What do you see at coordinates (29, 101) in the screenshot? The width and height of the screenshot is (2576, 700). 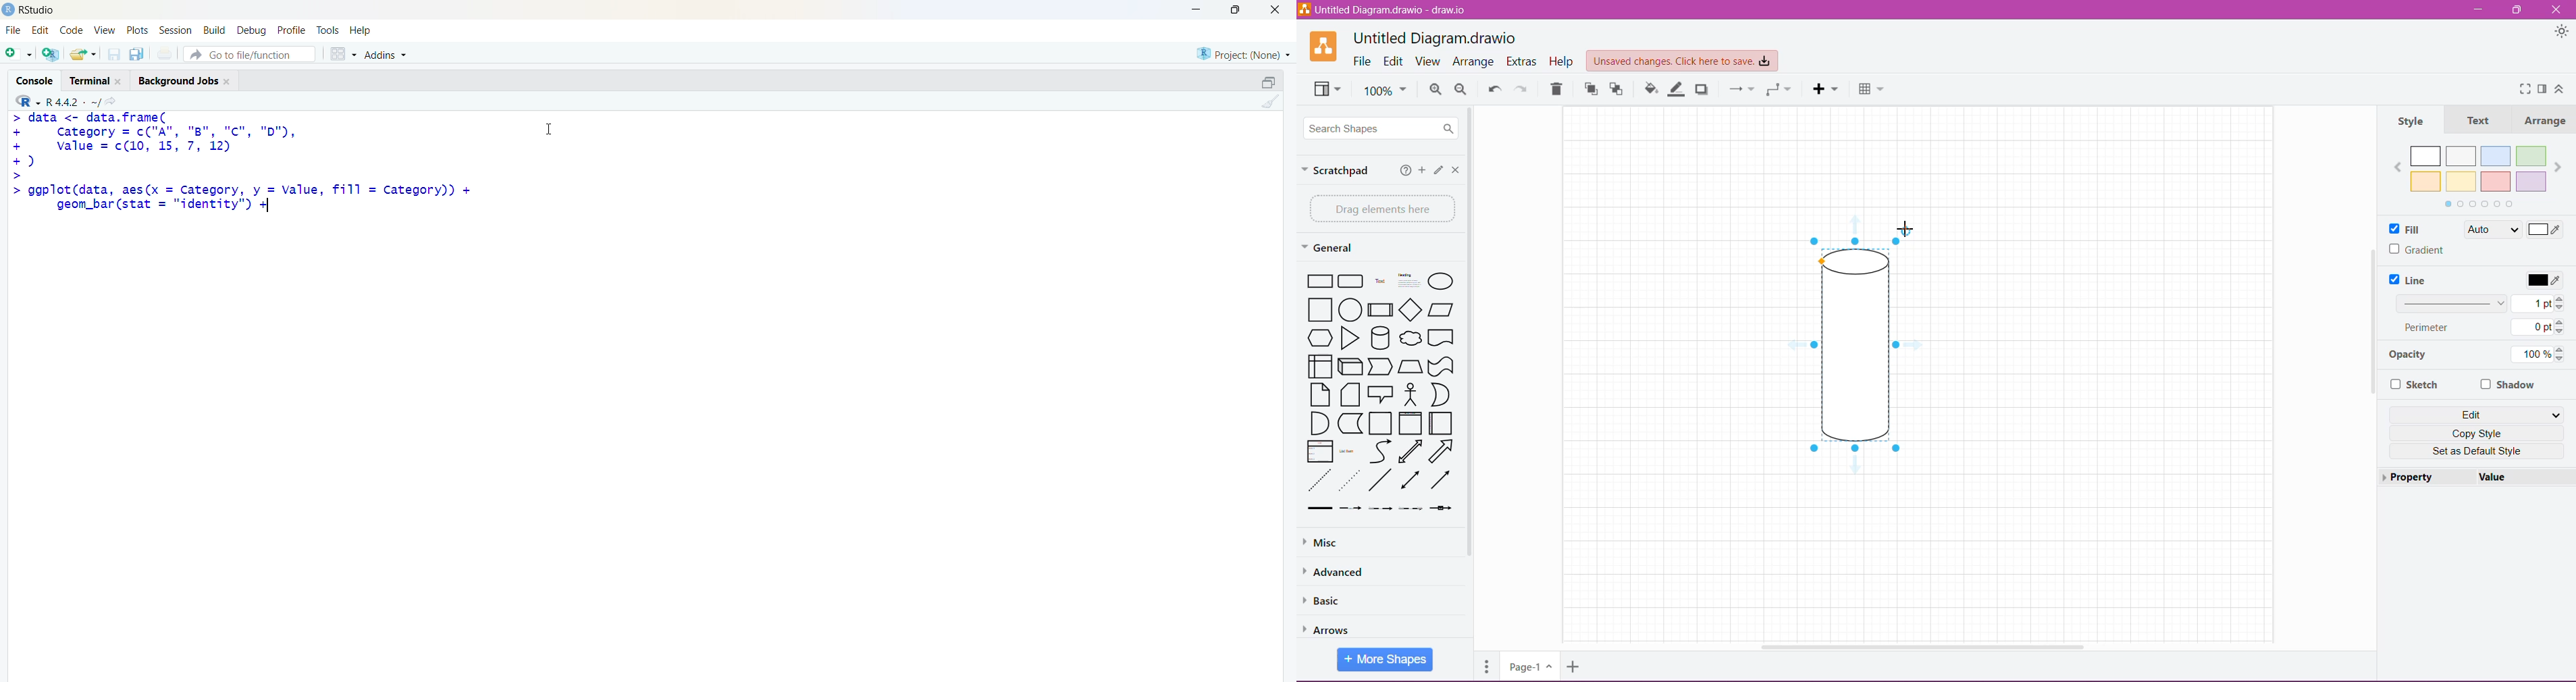 I see `R language` at bounding box center [29, 101].